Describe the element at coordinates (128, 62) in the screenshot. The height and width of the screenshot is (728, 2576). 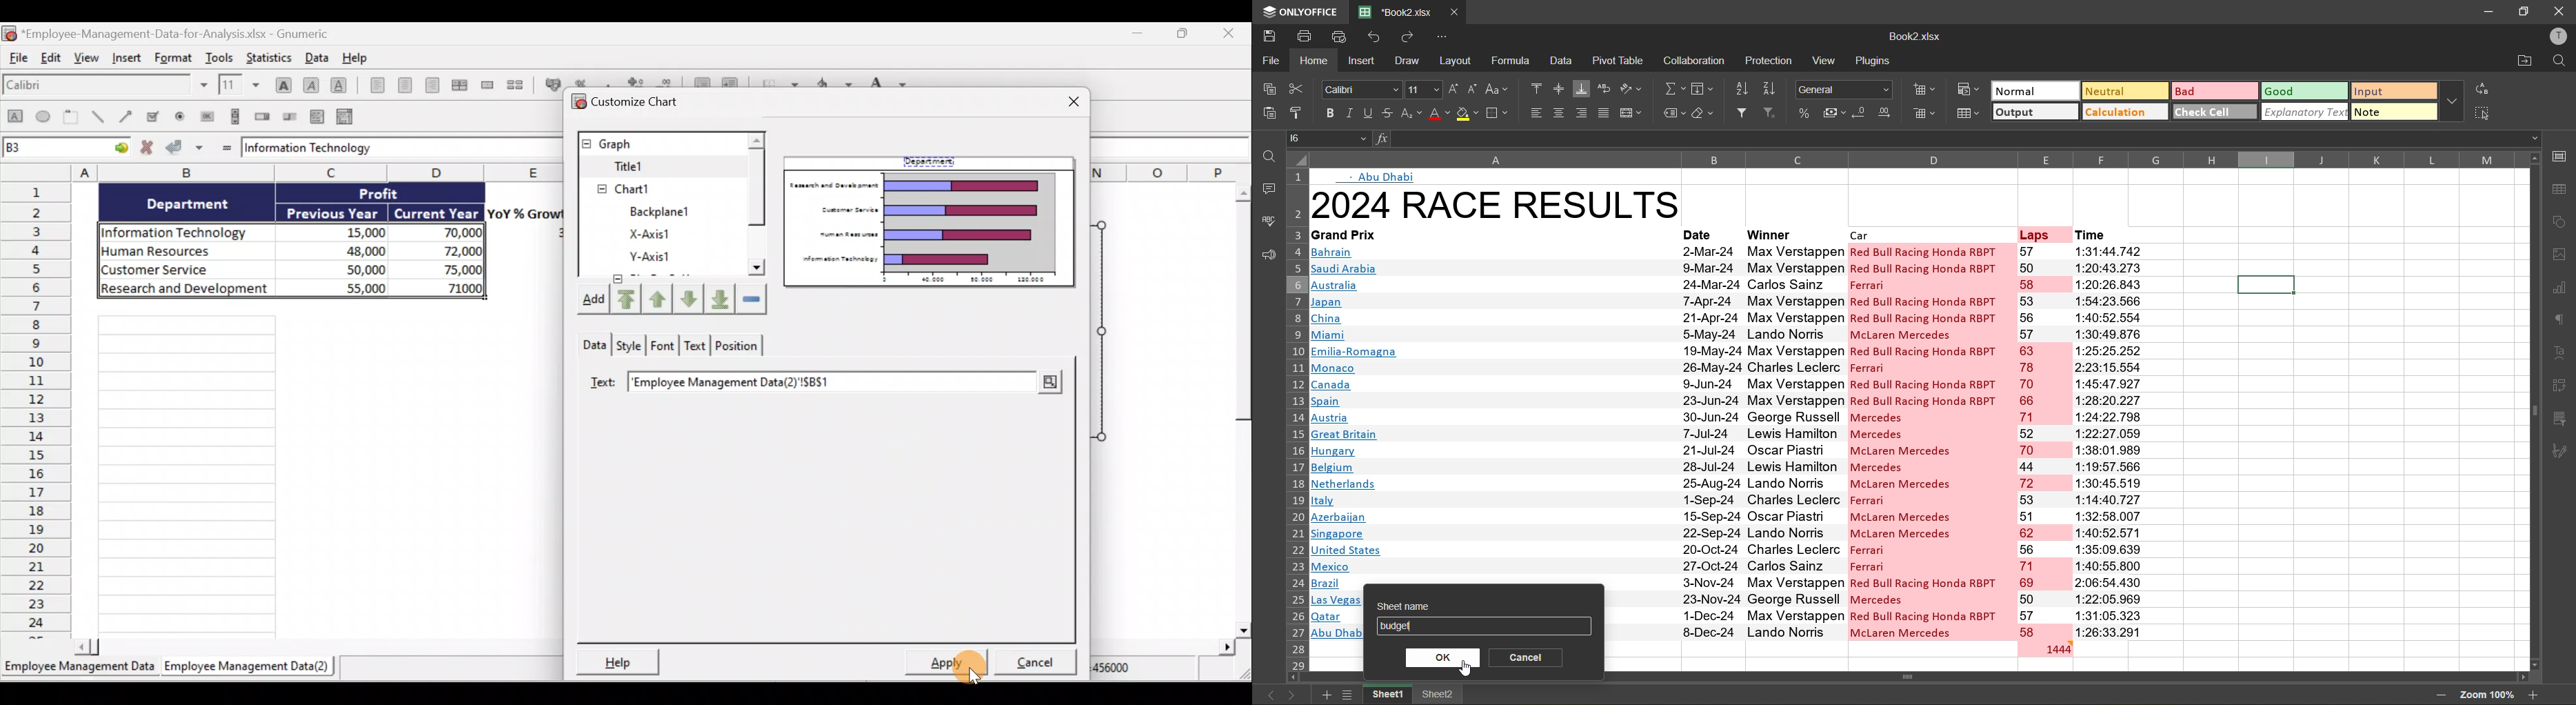
I see `Insert` at that location.